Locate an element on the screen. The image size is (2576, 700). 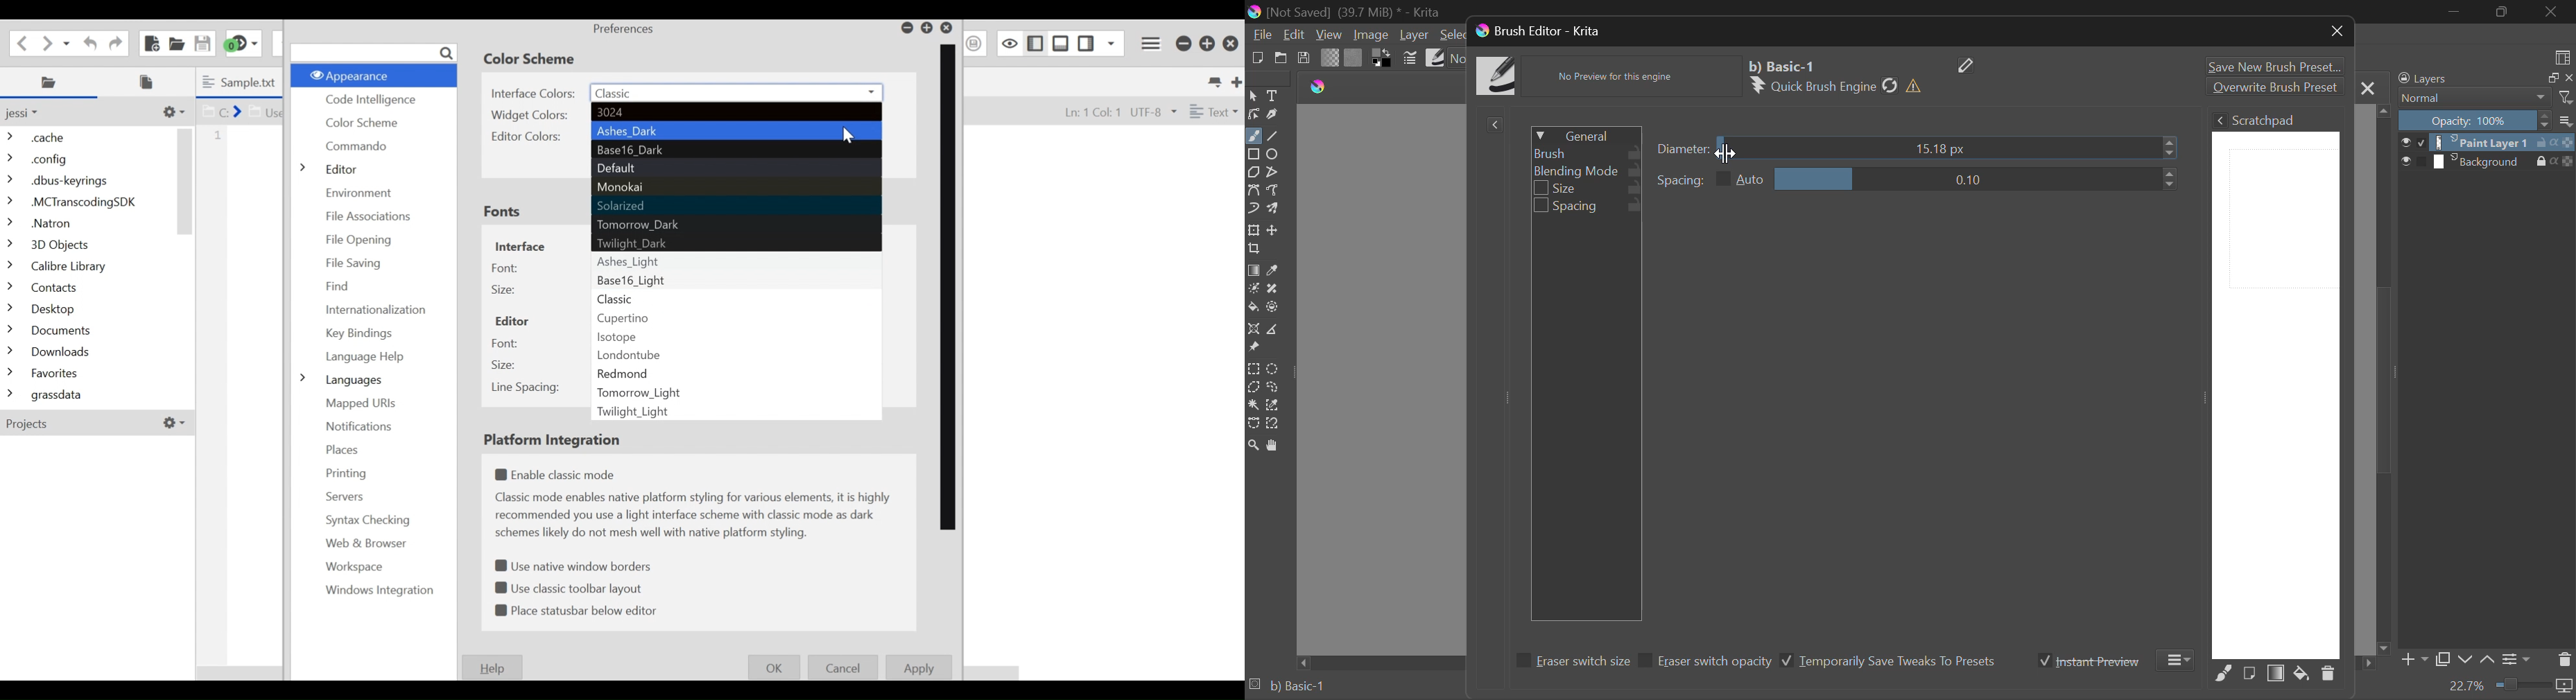
New Tab is located at coordinates (1235, 80).